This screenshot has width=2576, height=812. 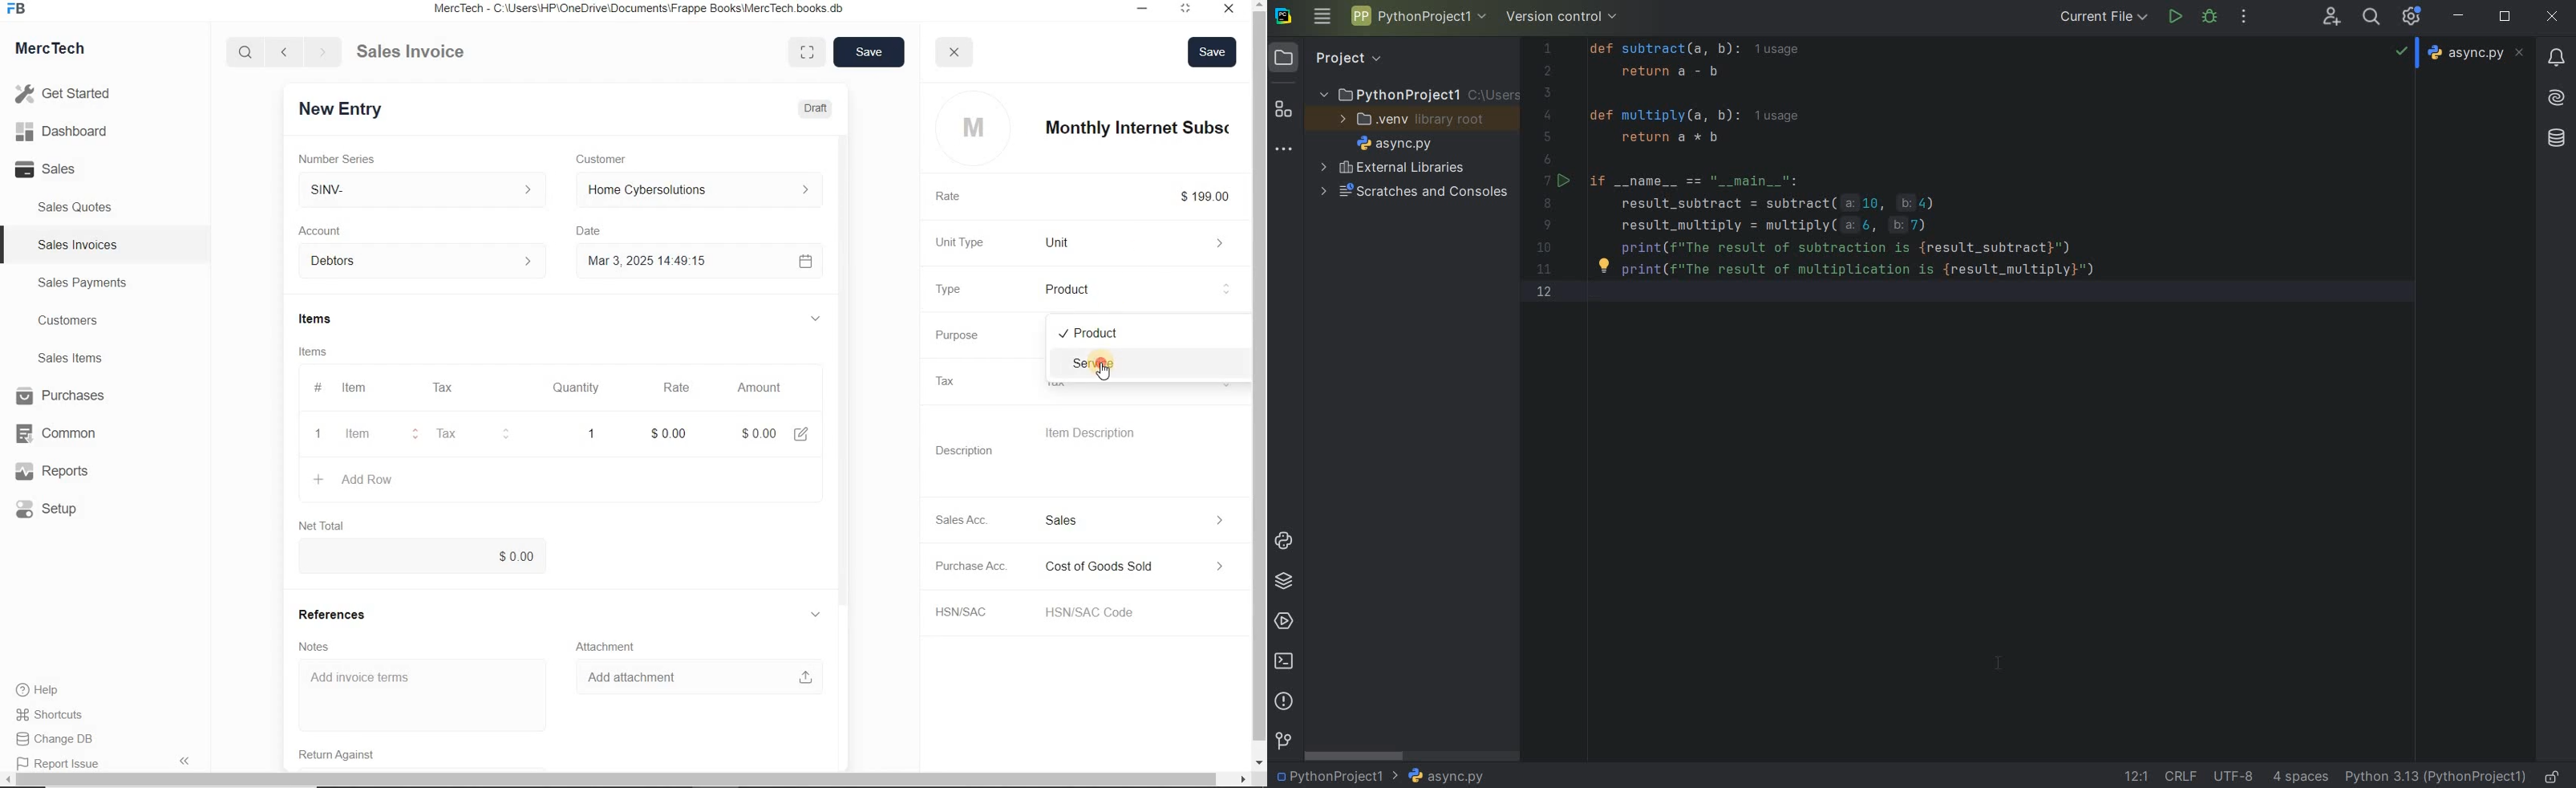 I want to click on Go back, so click(x=286, y=52).